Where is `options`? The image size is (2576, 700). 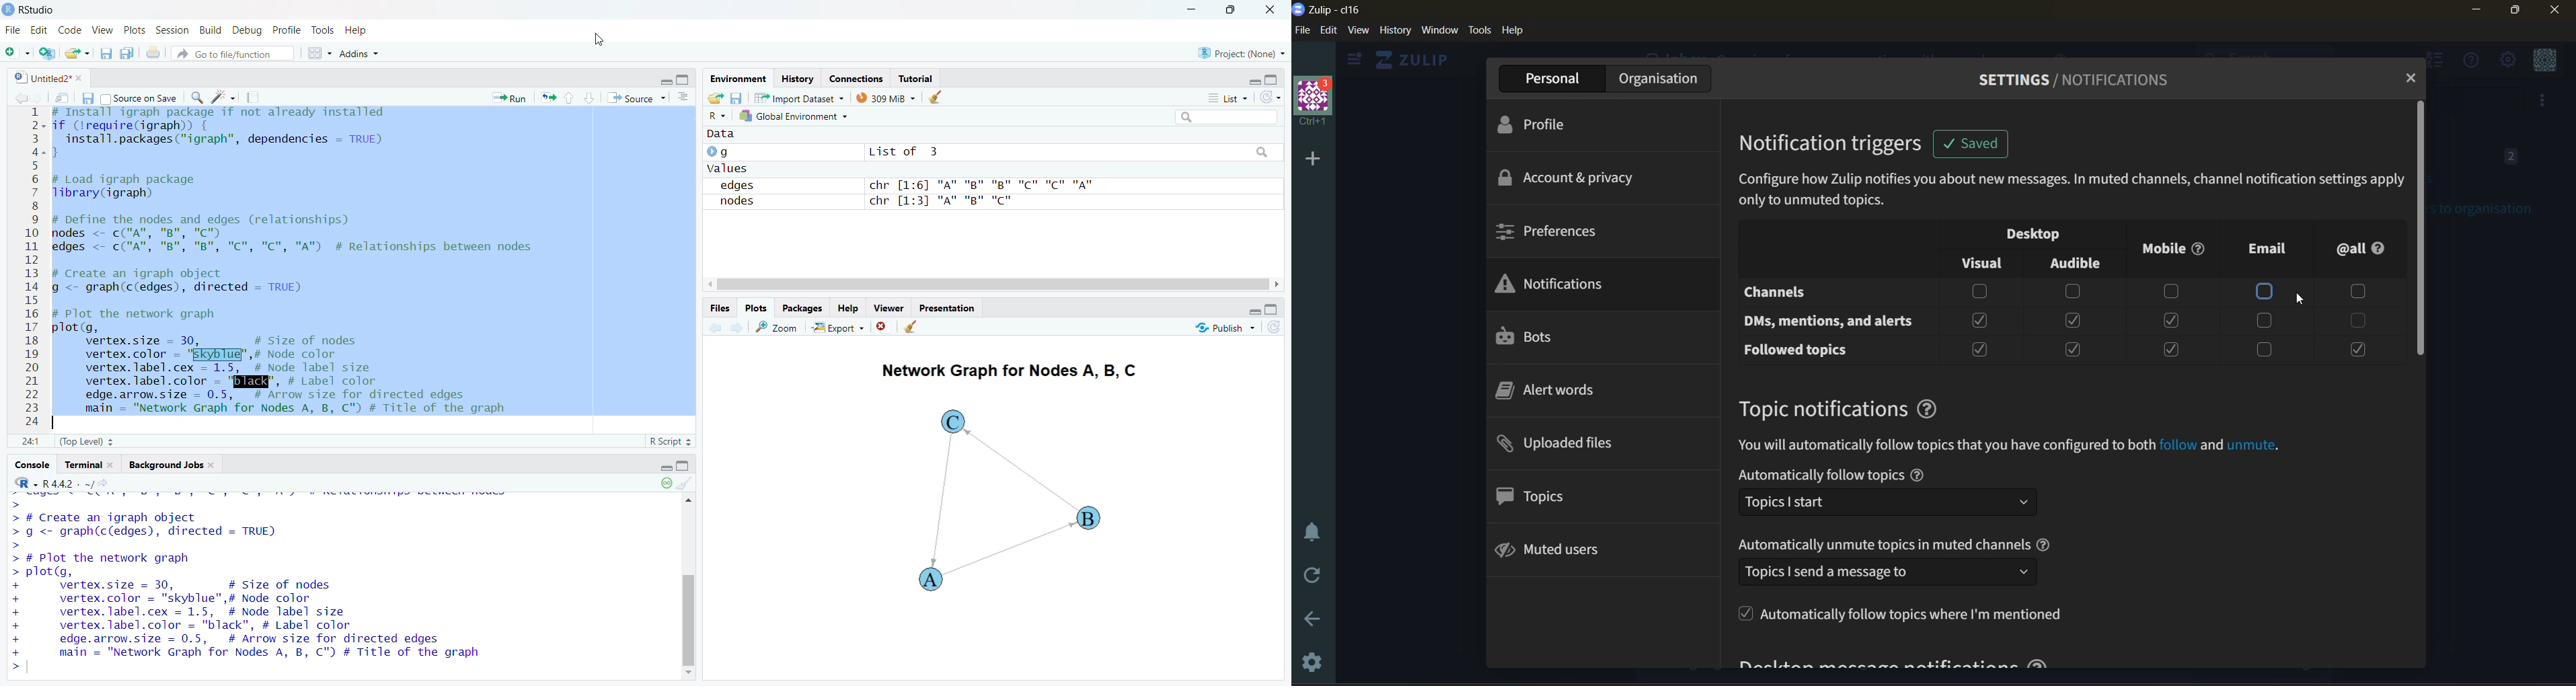
options is located at coordinates (681, 100).